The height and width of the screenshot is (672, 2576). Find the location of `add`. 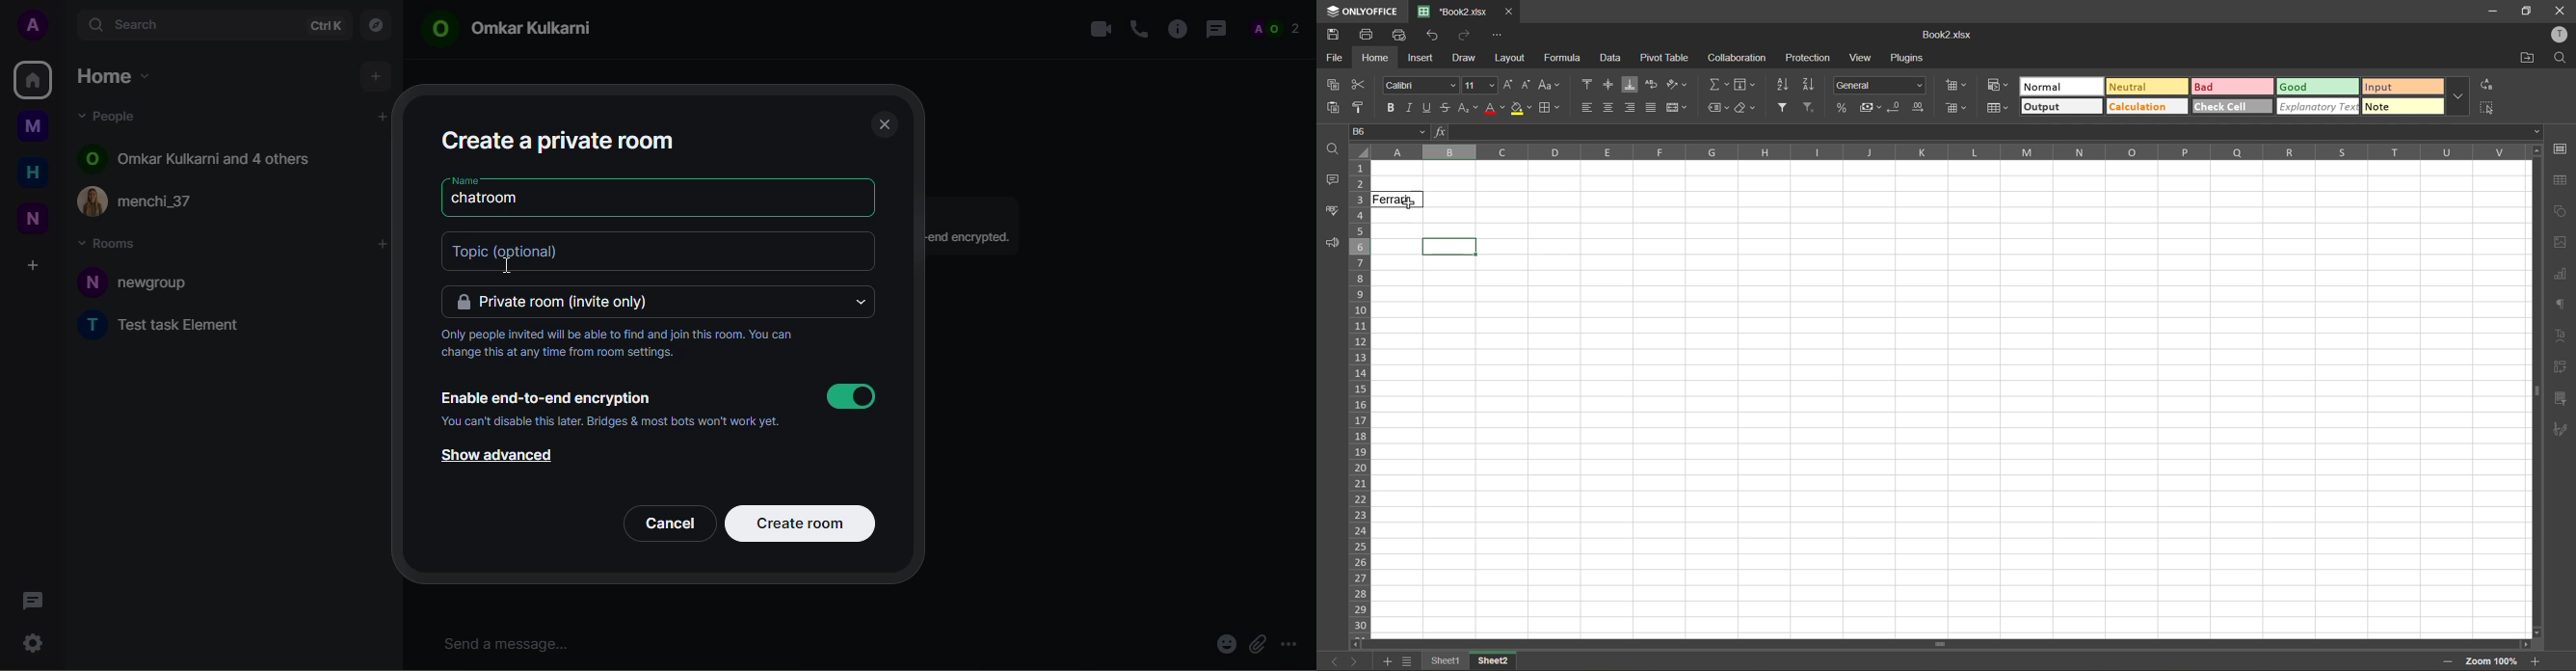

add is located at coordinates (383, 117).